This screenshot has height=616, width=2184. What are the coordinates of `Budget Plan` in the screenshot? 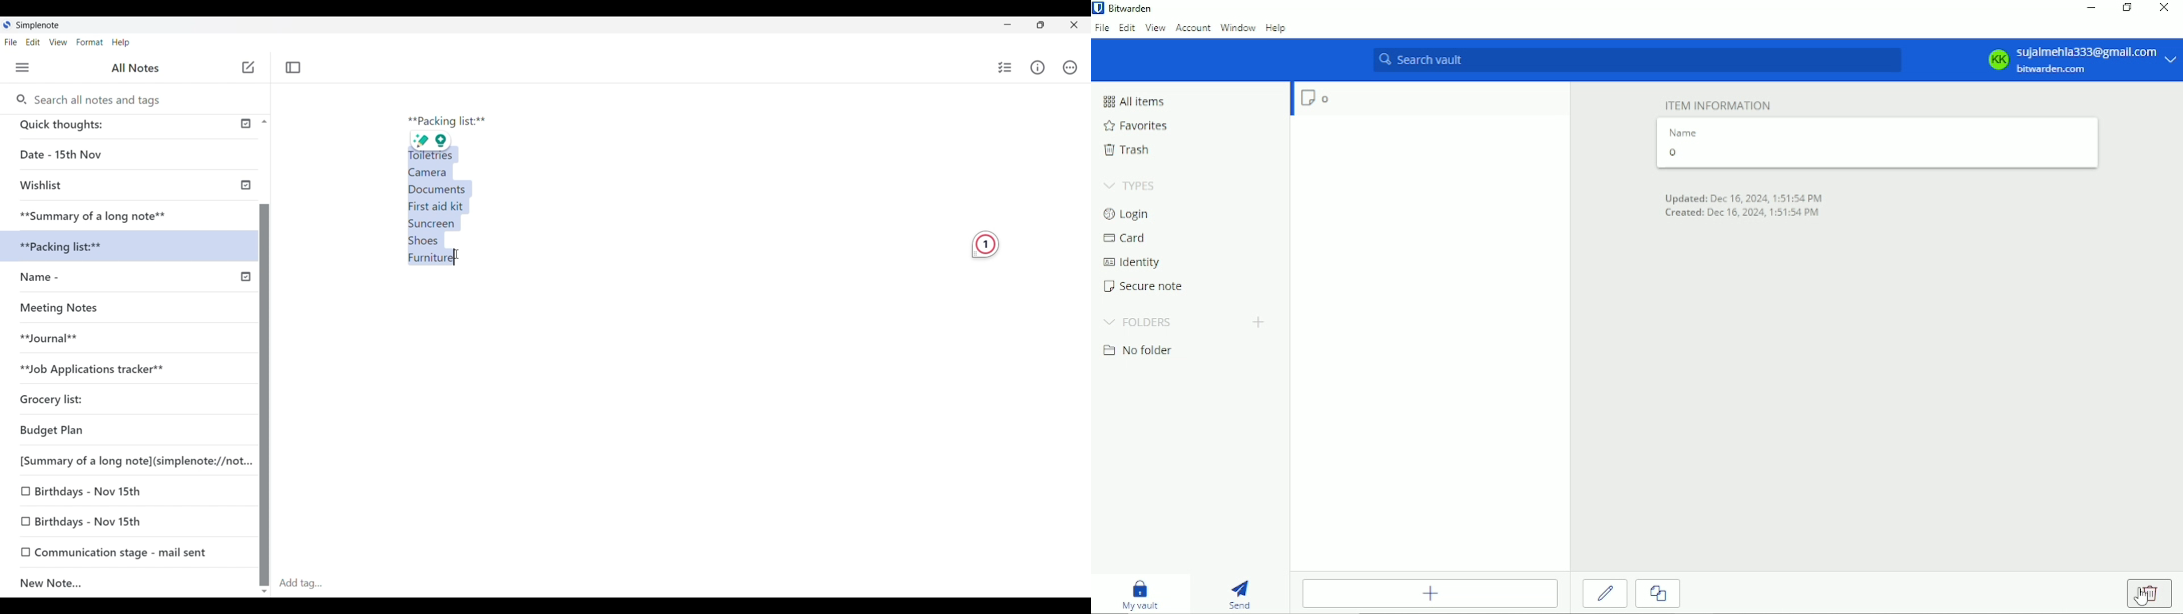 It's located at (86, 431).